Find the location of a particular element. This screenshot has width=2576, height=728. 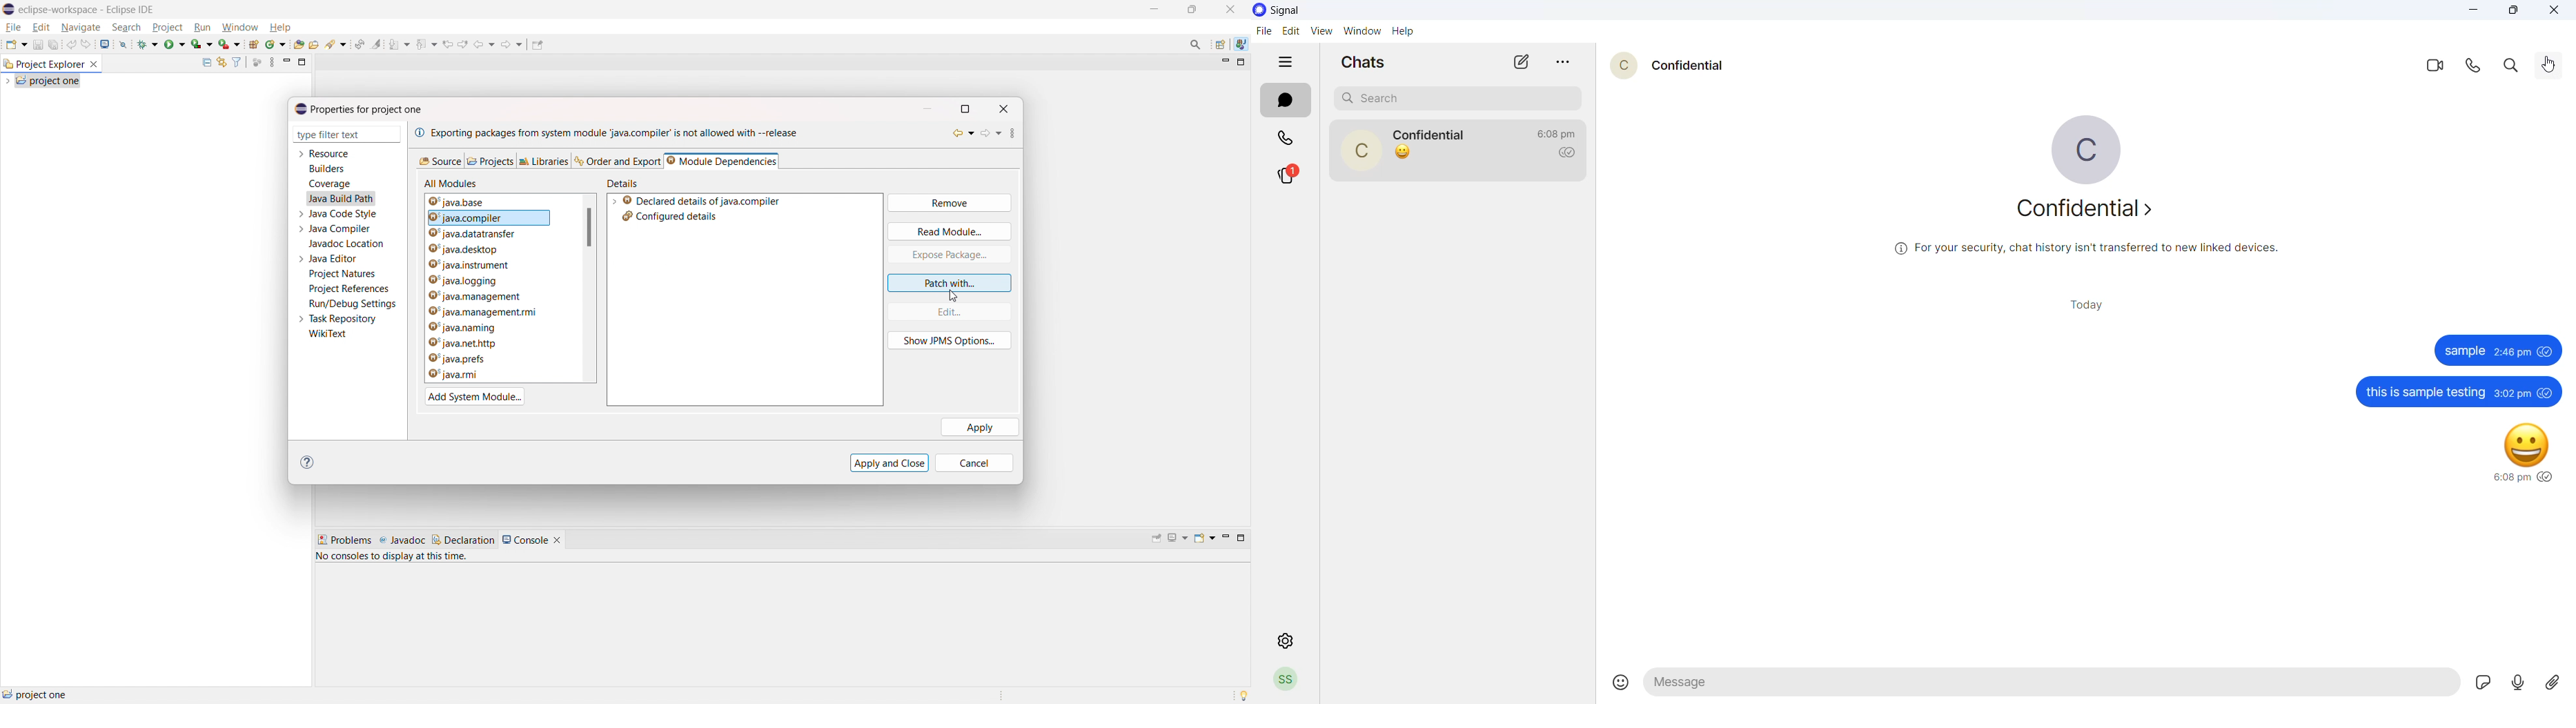

javadoc is located at coordinates (402, 540).